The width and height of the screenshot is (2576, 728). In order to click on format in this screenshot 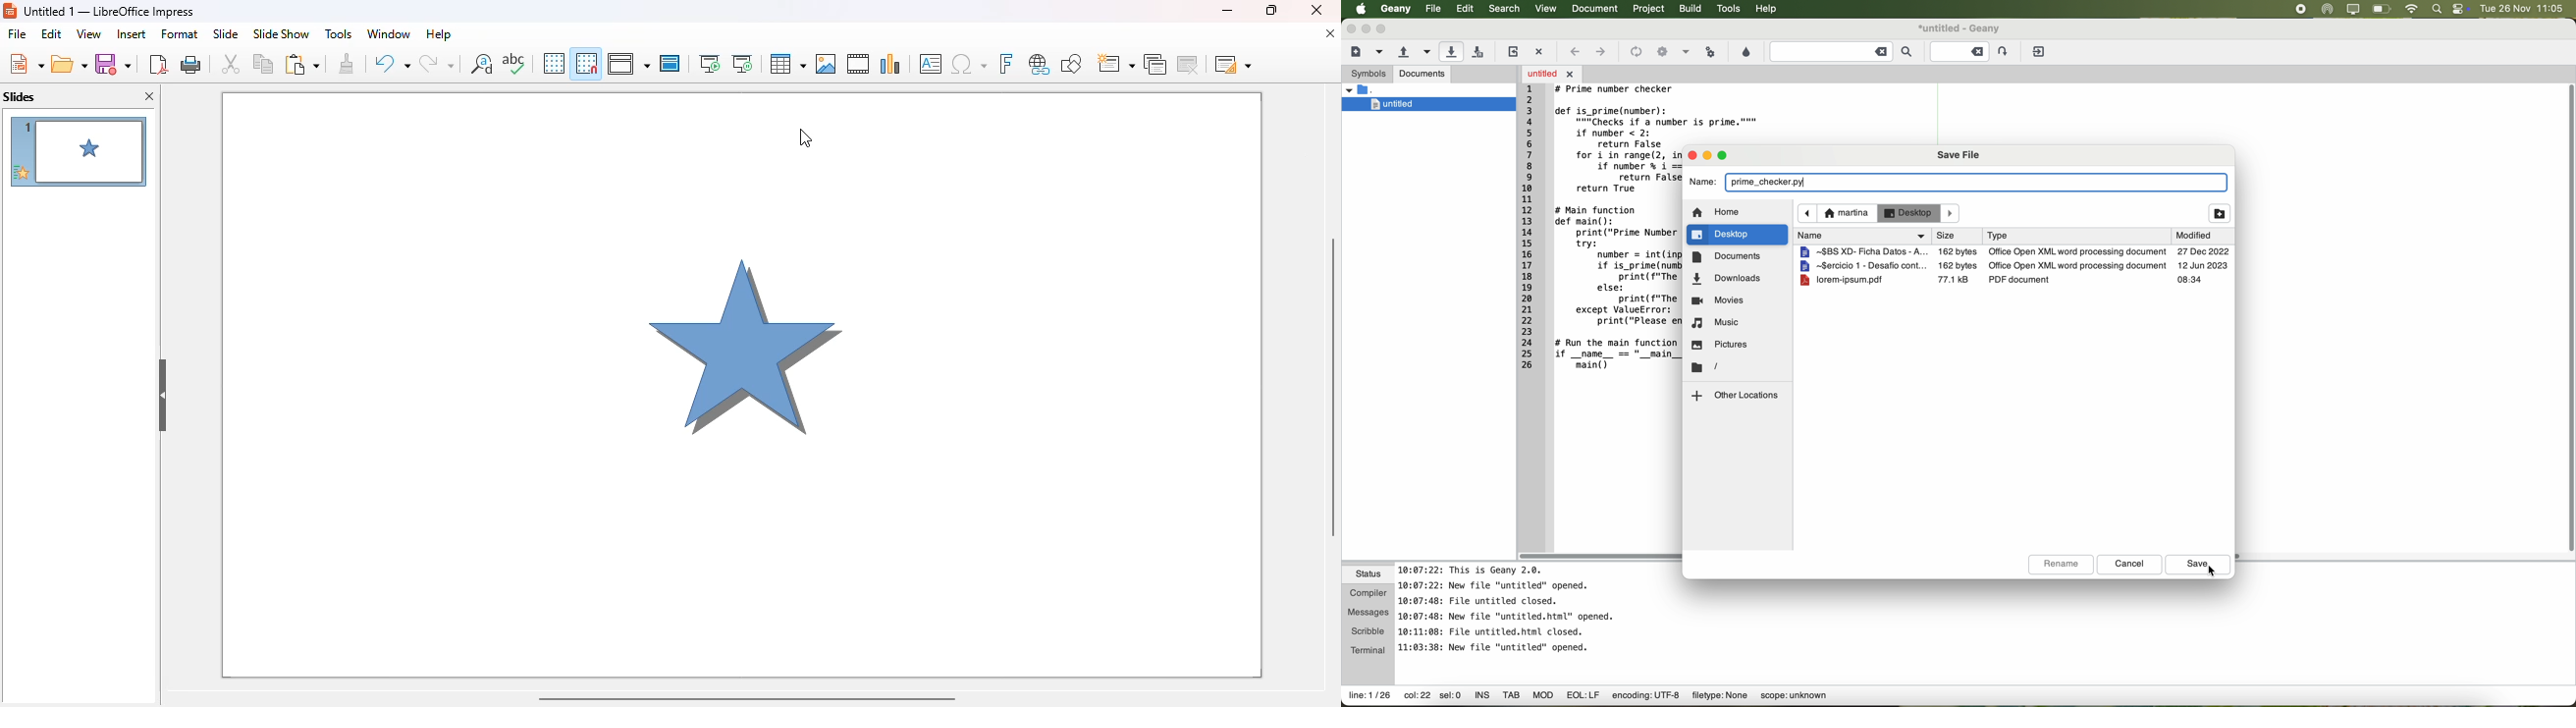, I will do `click(180, 33)`.